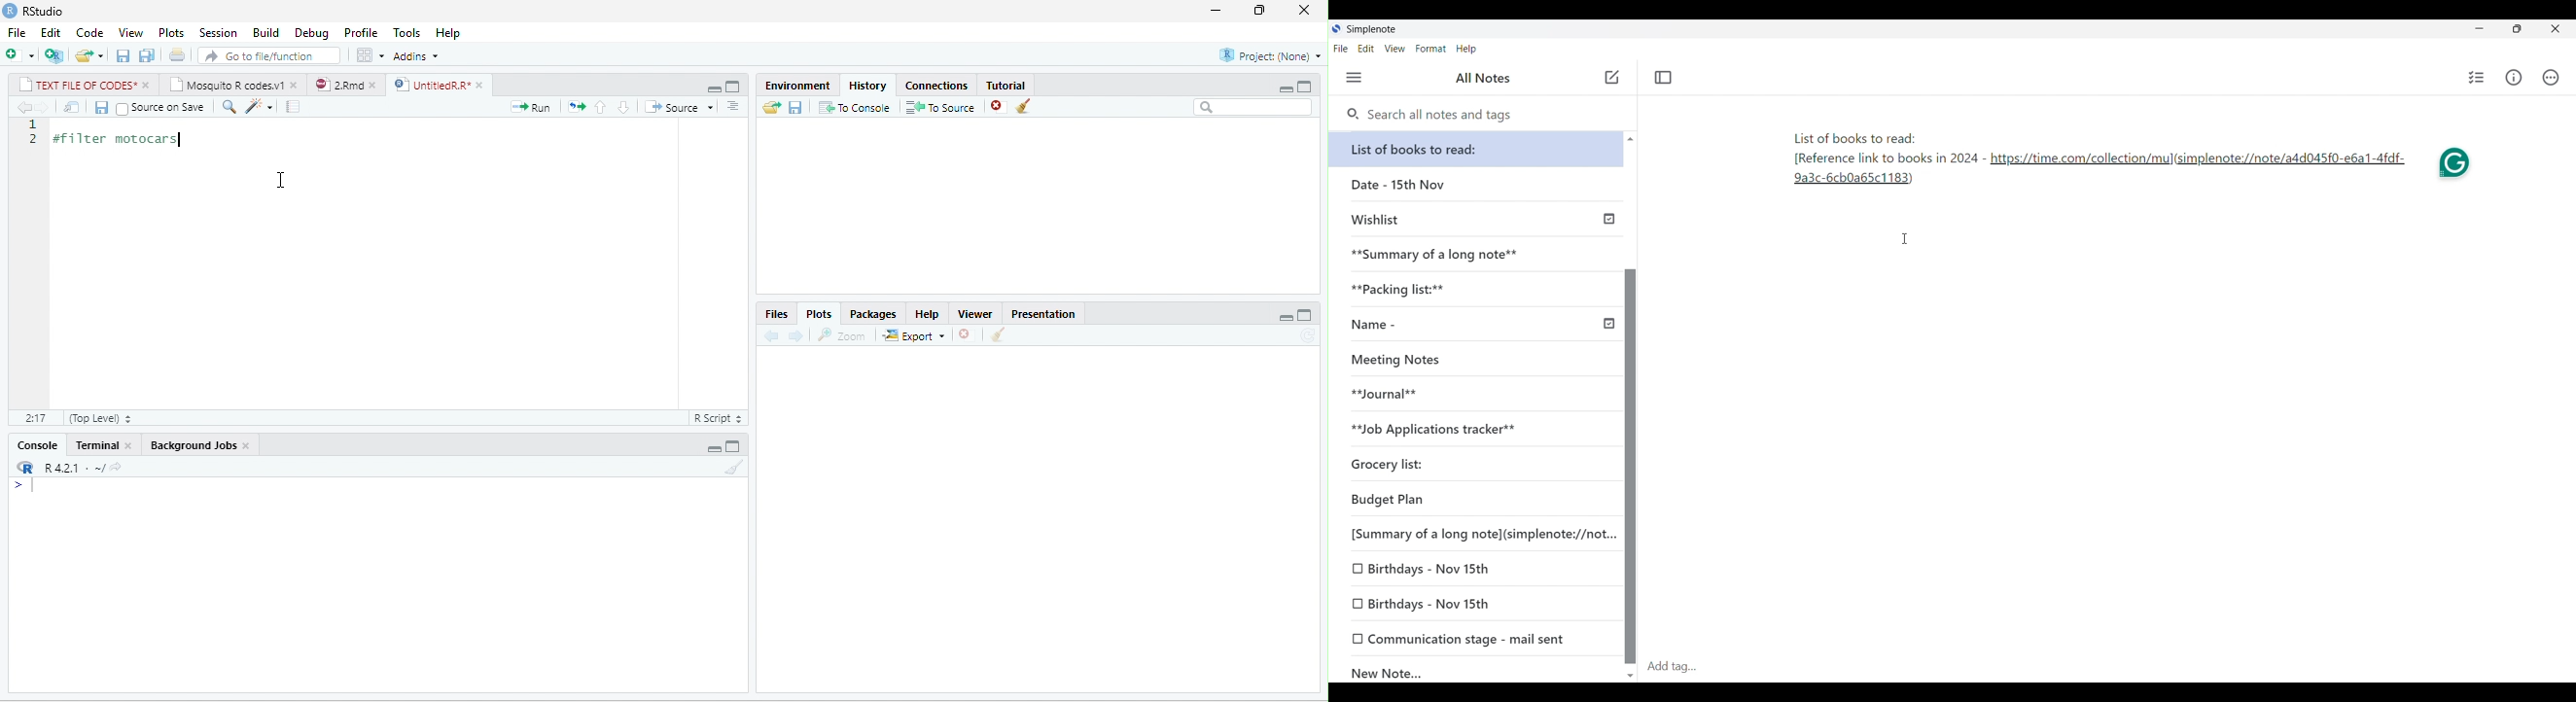 This screenshot has width=2576, height=728. What do you see at coordinates (1005, 85) in the screenshot?
I see `Tutorial` at bounding box center [1005, 85].